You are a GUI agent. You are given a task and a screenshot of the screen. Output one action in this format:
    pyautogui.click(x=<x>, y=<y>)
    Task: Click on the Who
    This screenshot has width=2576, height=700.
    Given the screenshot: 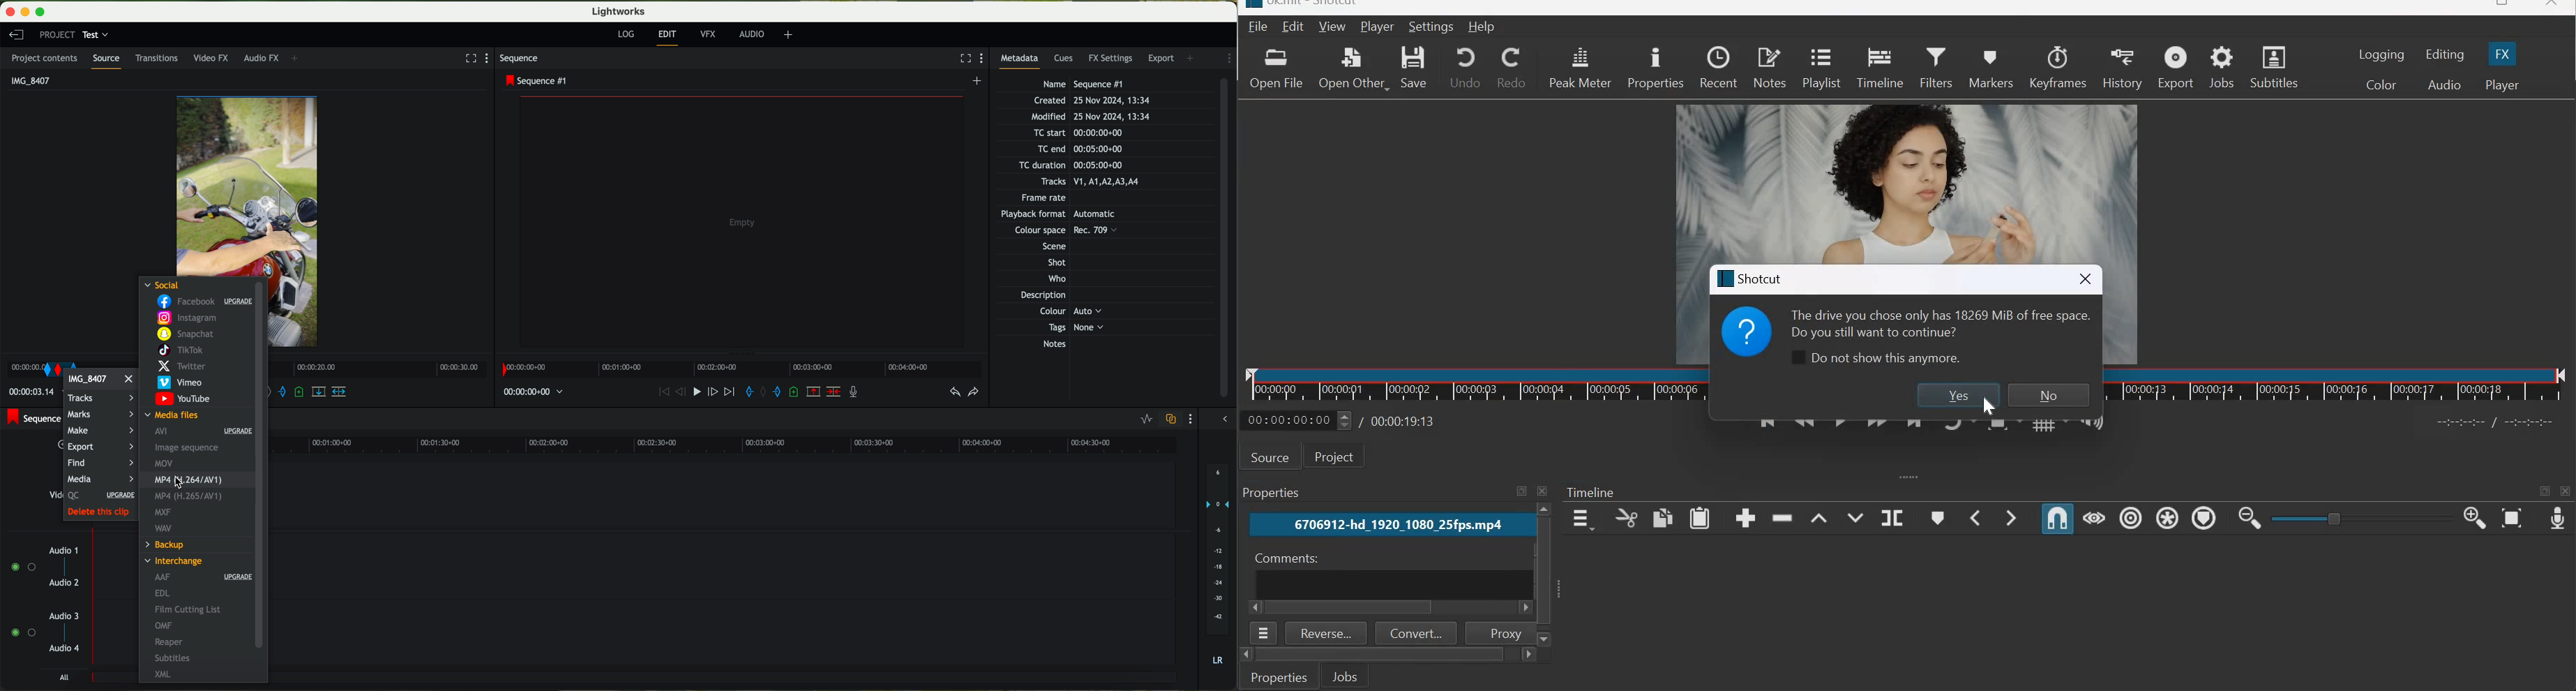 What is the action you would take?
    pyautogui.click(x=1055, y=280)
    